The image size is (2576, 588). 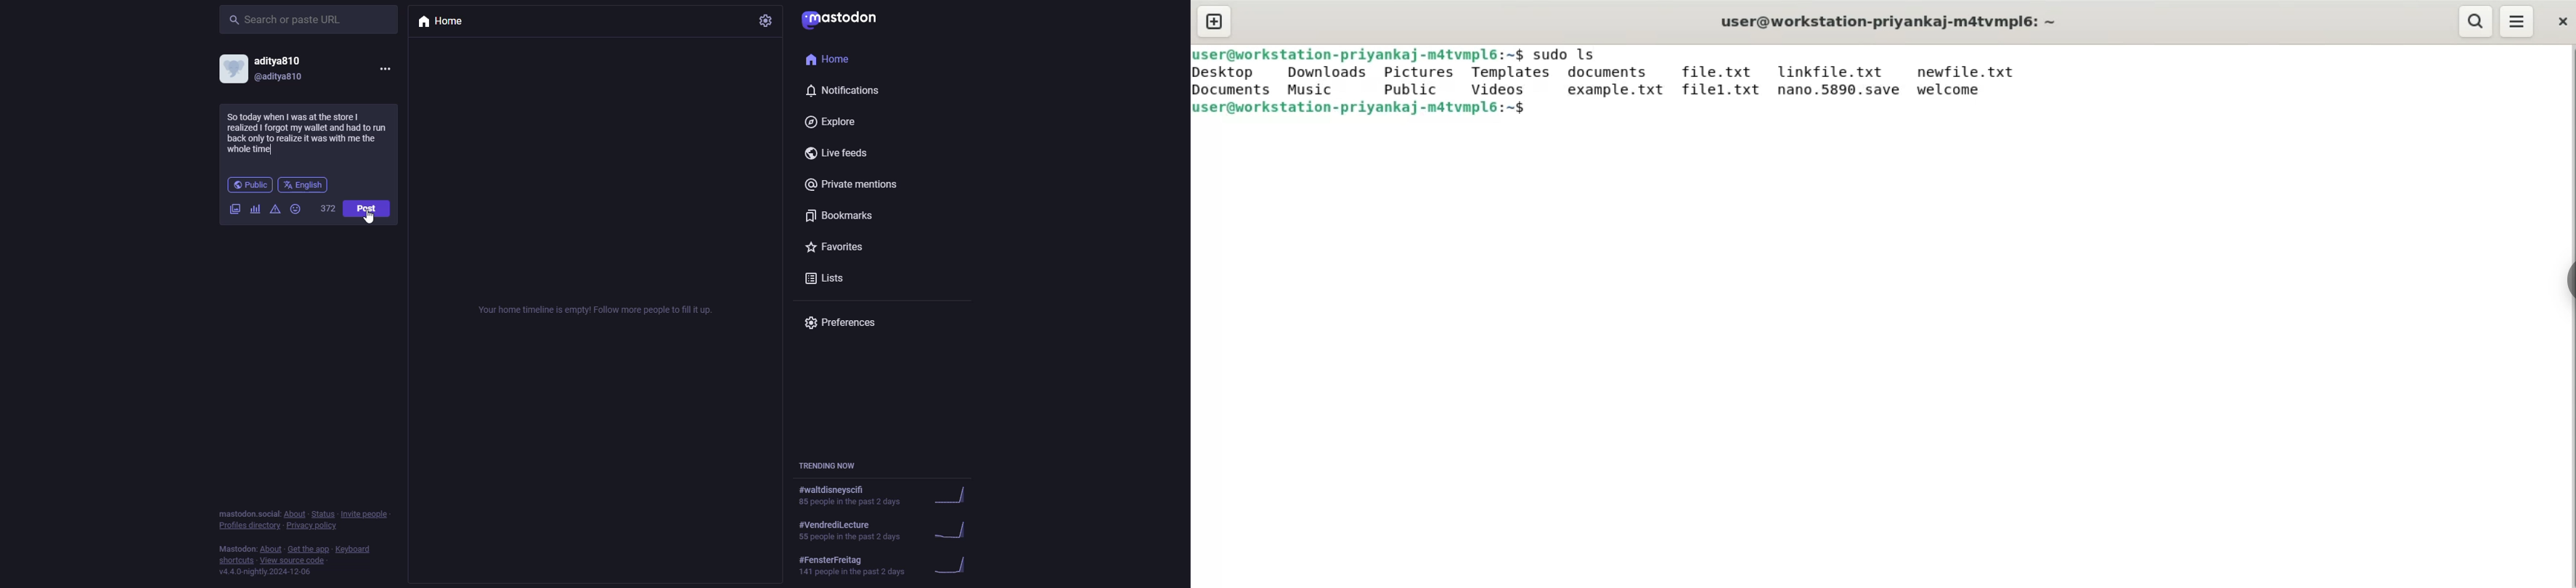 I want to click on title, so click(x=1890, y=23).